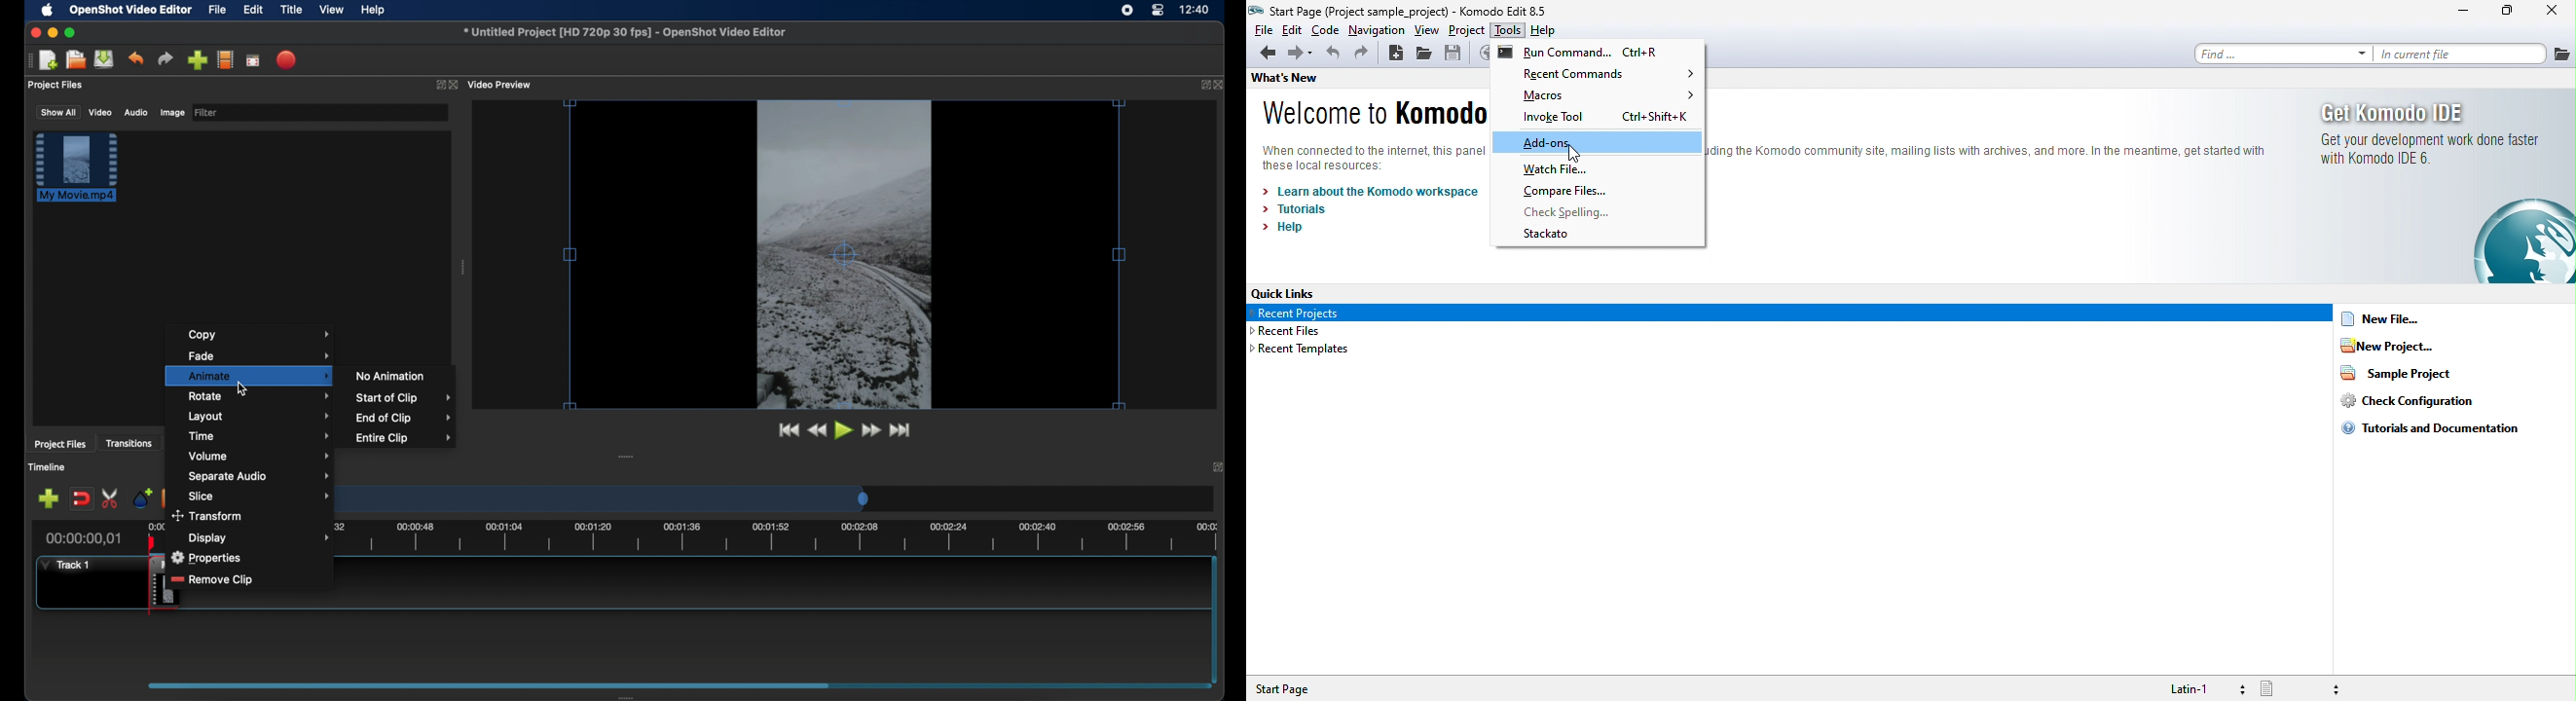 The height and width of the screenshot is (728, 2576). What do you see at coordinates (260, 354) in the screenshot?
I see `fade menu` at bounding box center [260, 354].